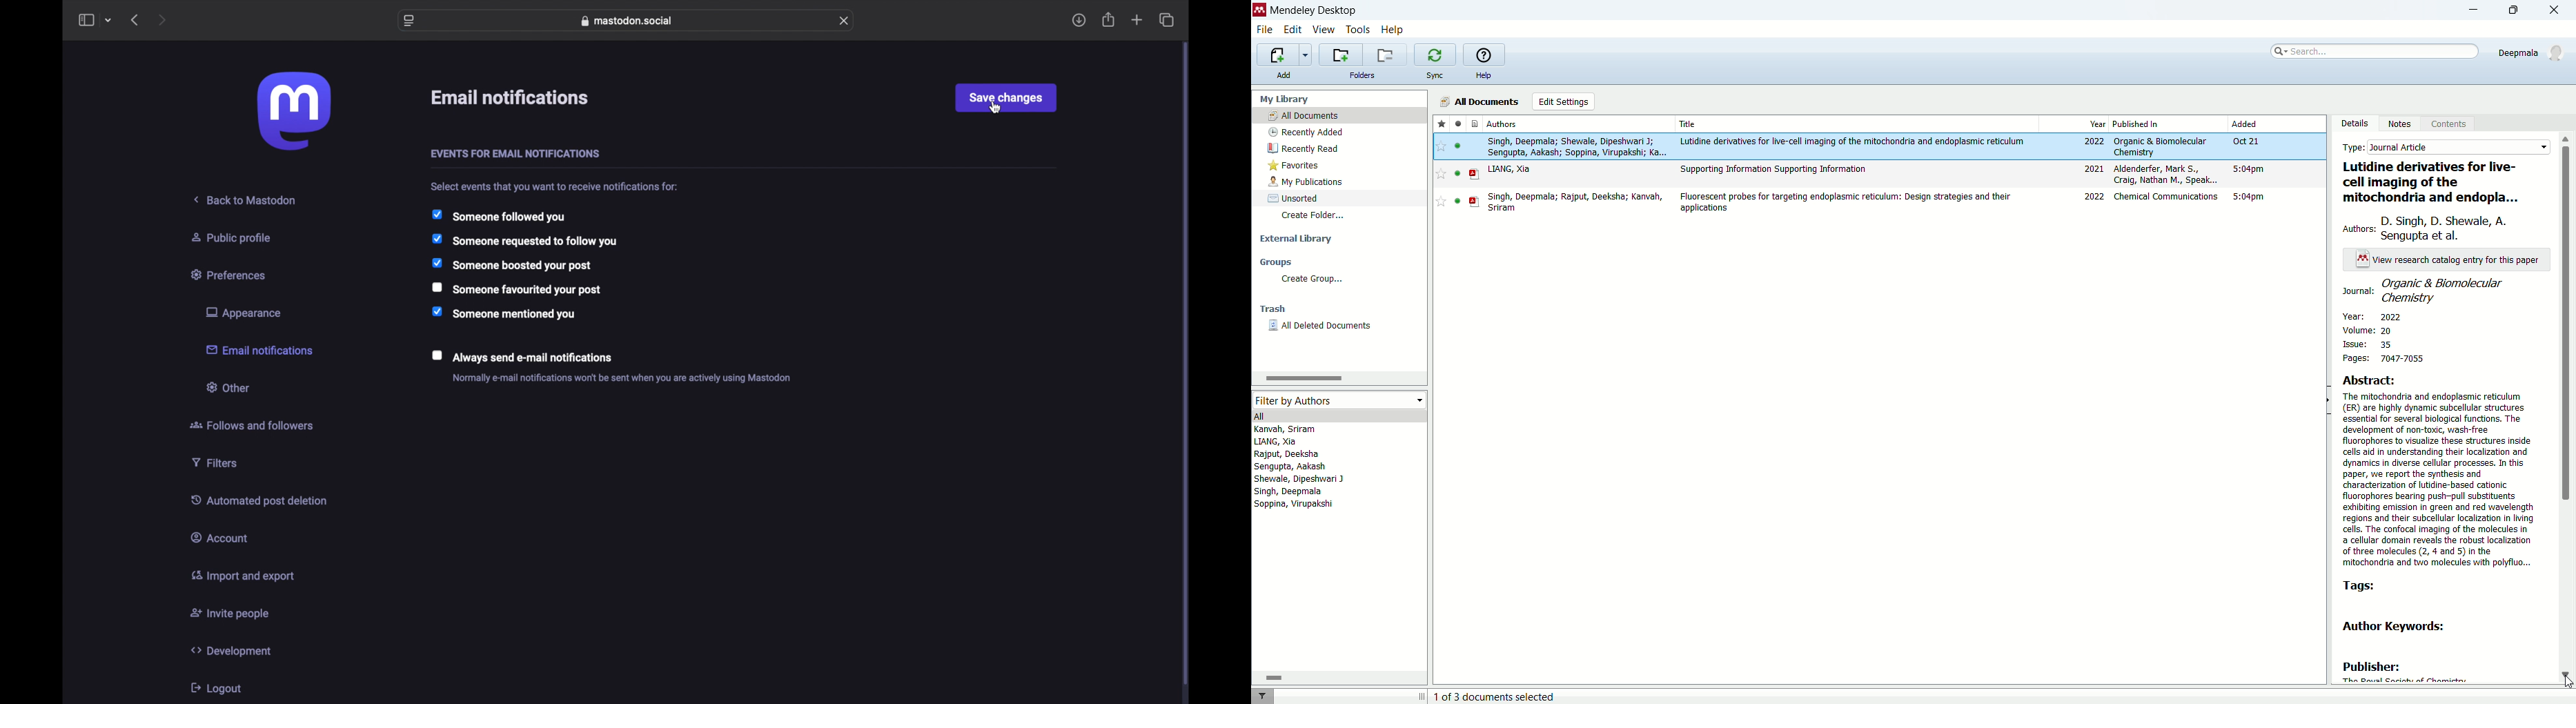  What do you see at coordinates (1295, 503) in the screenshot?
I see `soppina, virupakshi` at bounding box center [1295, 503].